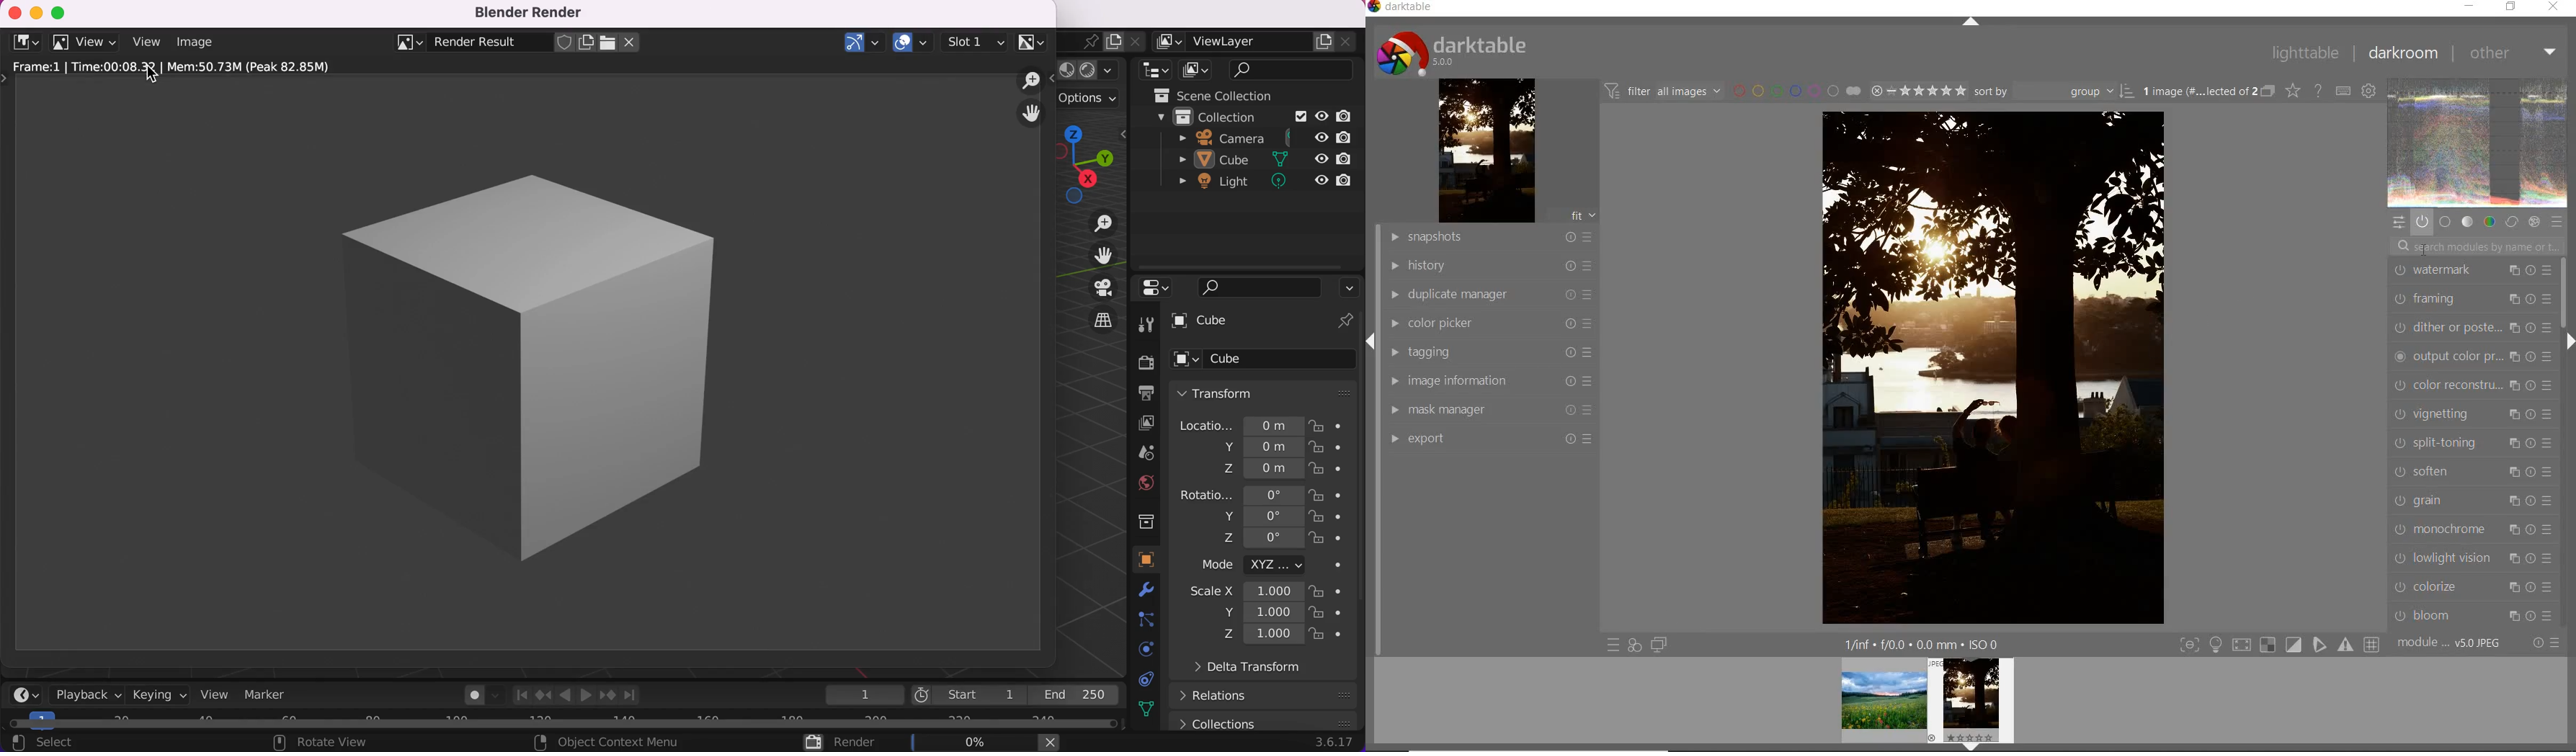 This screenshot has height=756, width=2576. I want to click on module... v5.0 JPEG, so click(2451, 643).